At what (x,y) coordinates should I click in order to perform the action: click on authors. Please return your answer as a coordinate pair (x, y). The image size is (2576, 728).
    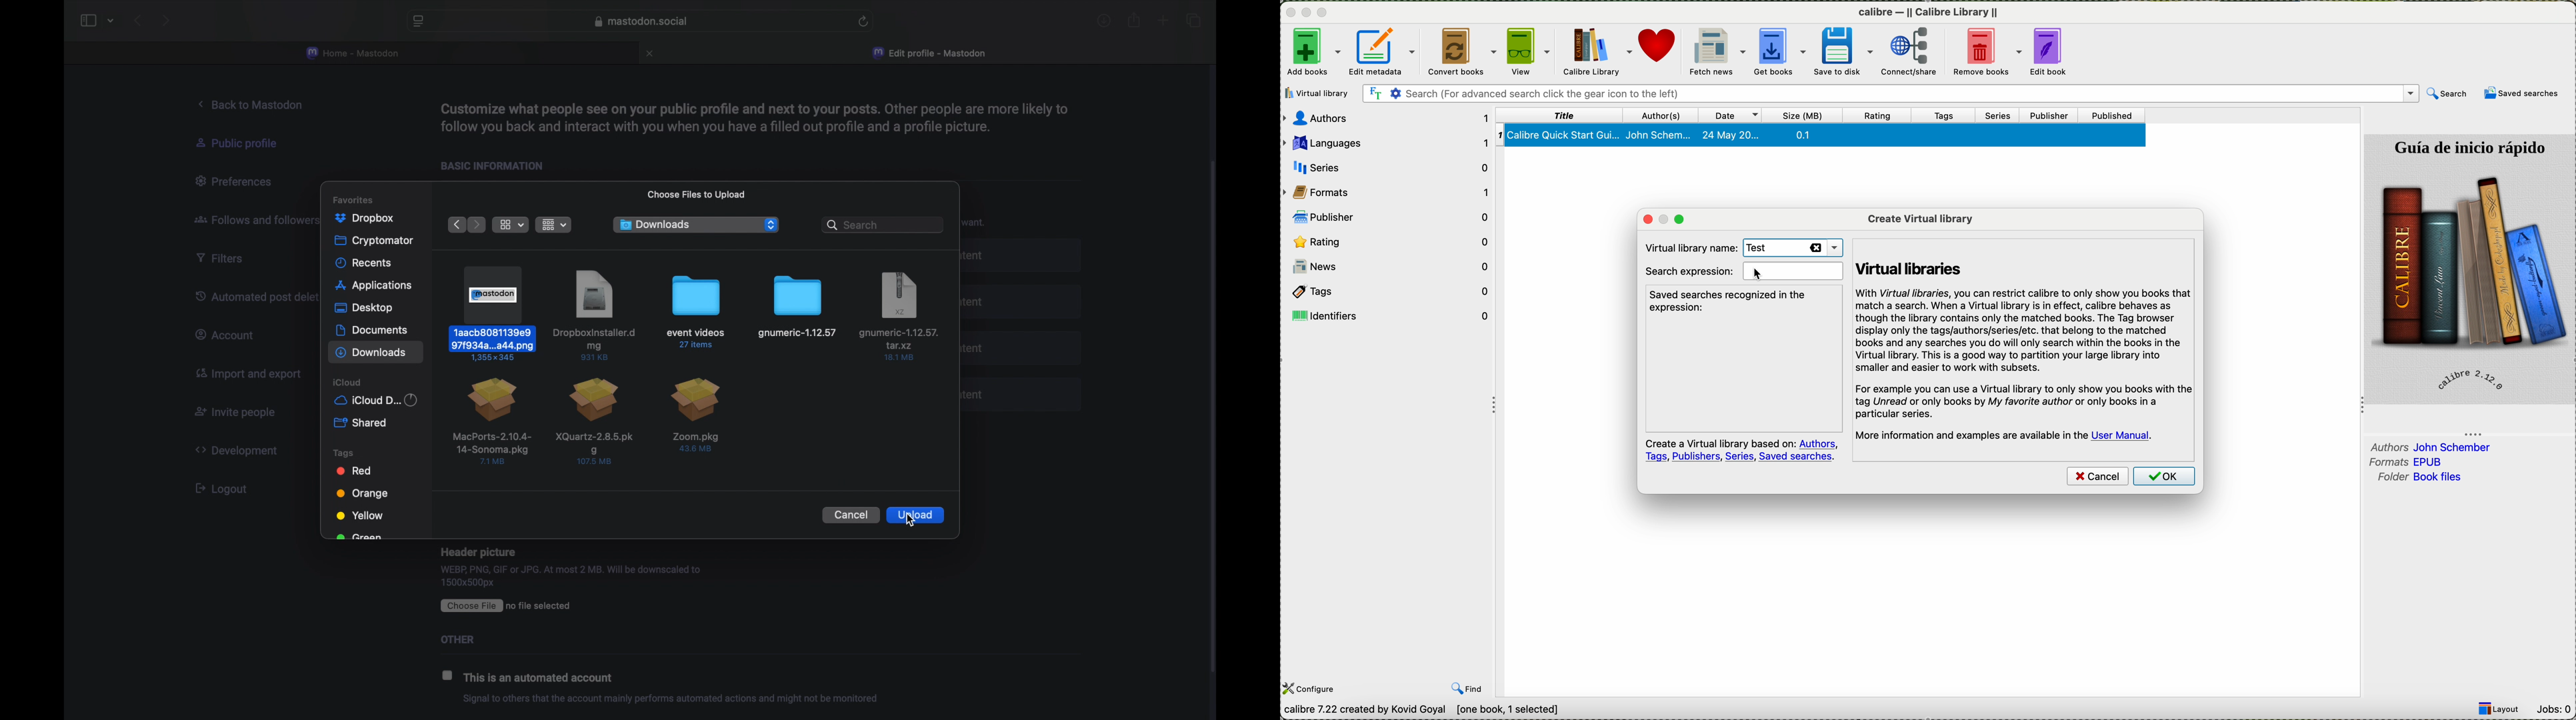
    Looking at the image, I should click on (2431, 446).